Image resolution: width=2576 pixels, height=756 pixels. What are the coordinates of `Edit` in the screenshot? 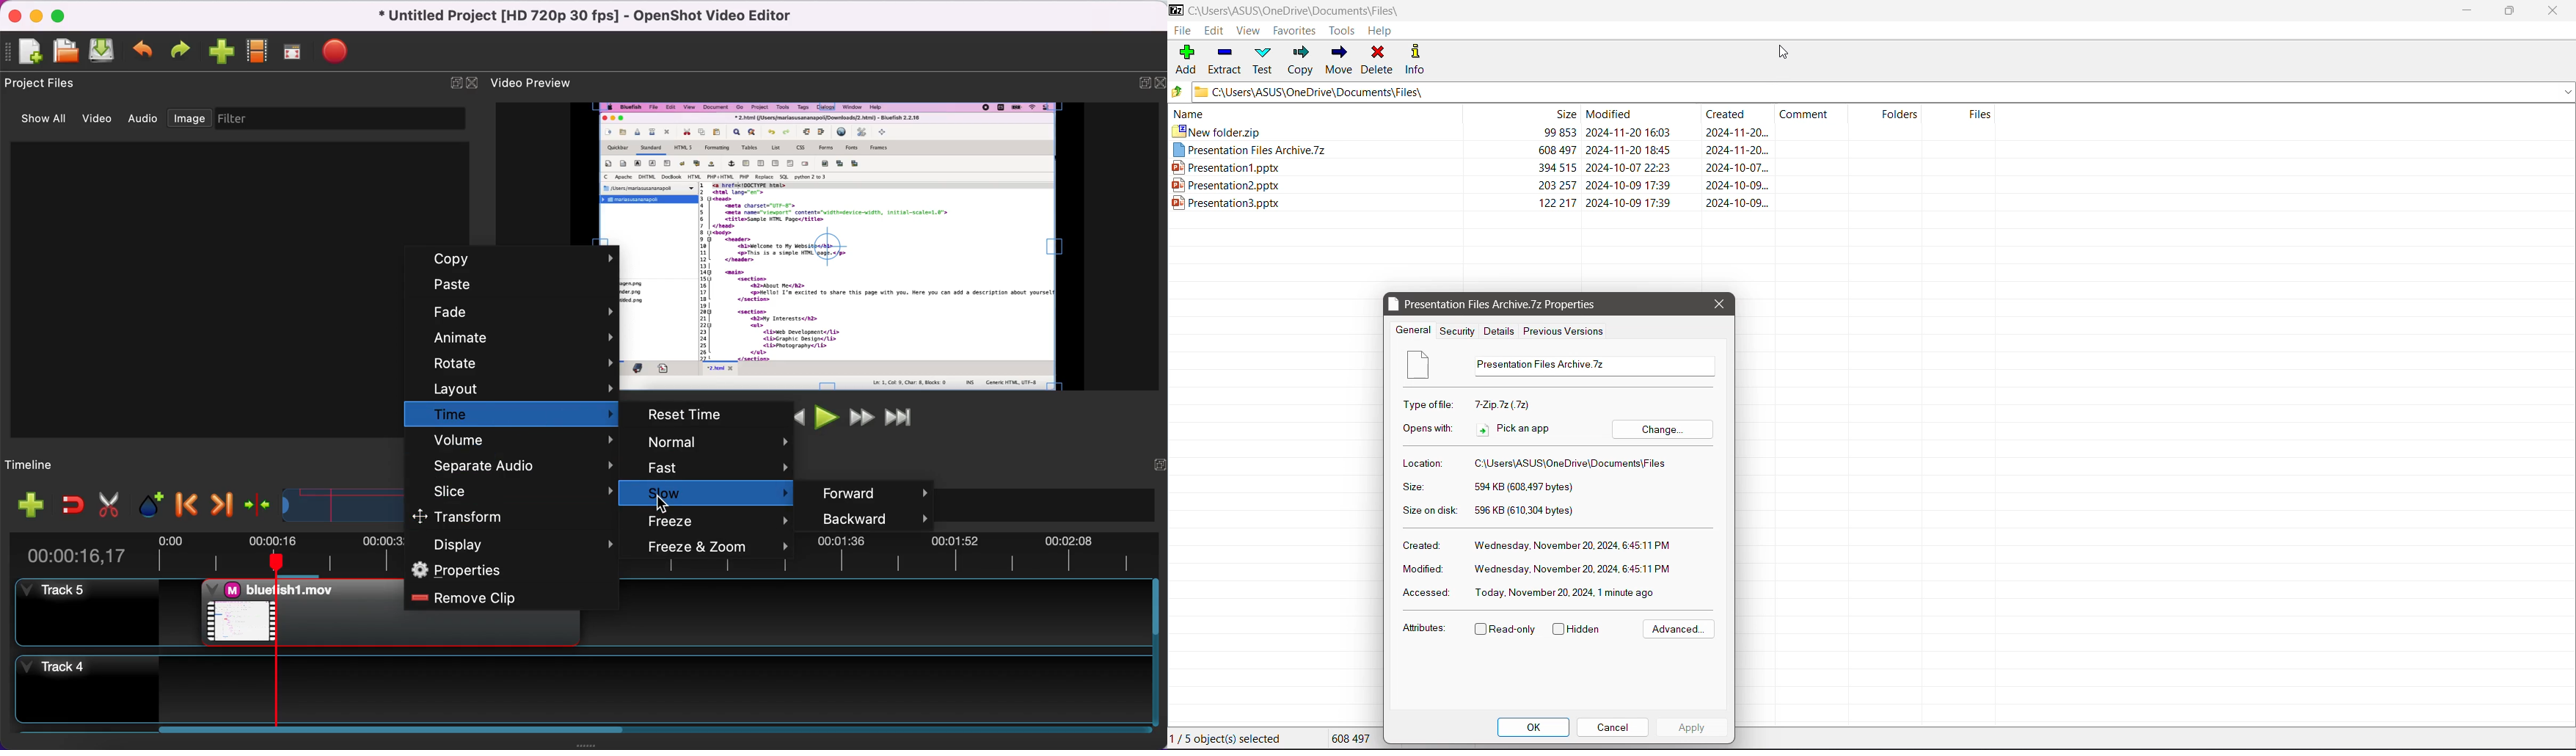 It's located at (1216, 30).